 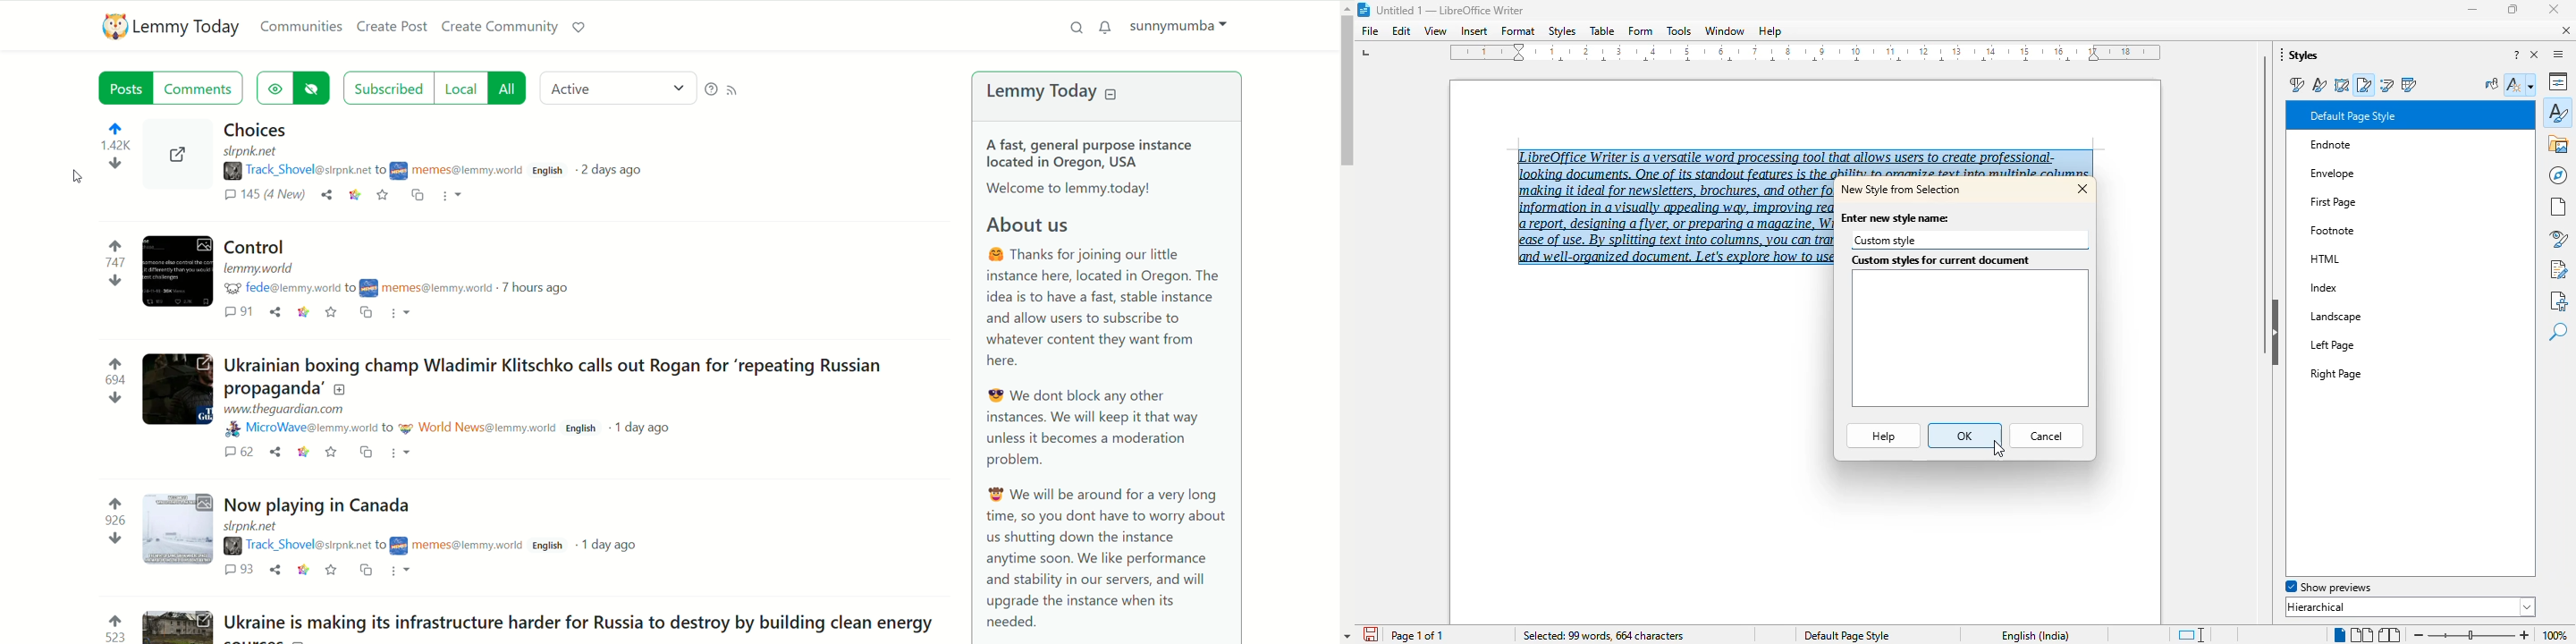 What do you see at coordinates (203, 88) in the screenshot?
I see `comments` at bounding box center [203, 88].